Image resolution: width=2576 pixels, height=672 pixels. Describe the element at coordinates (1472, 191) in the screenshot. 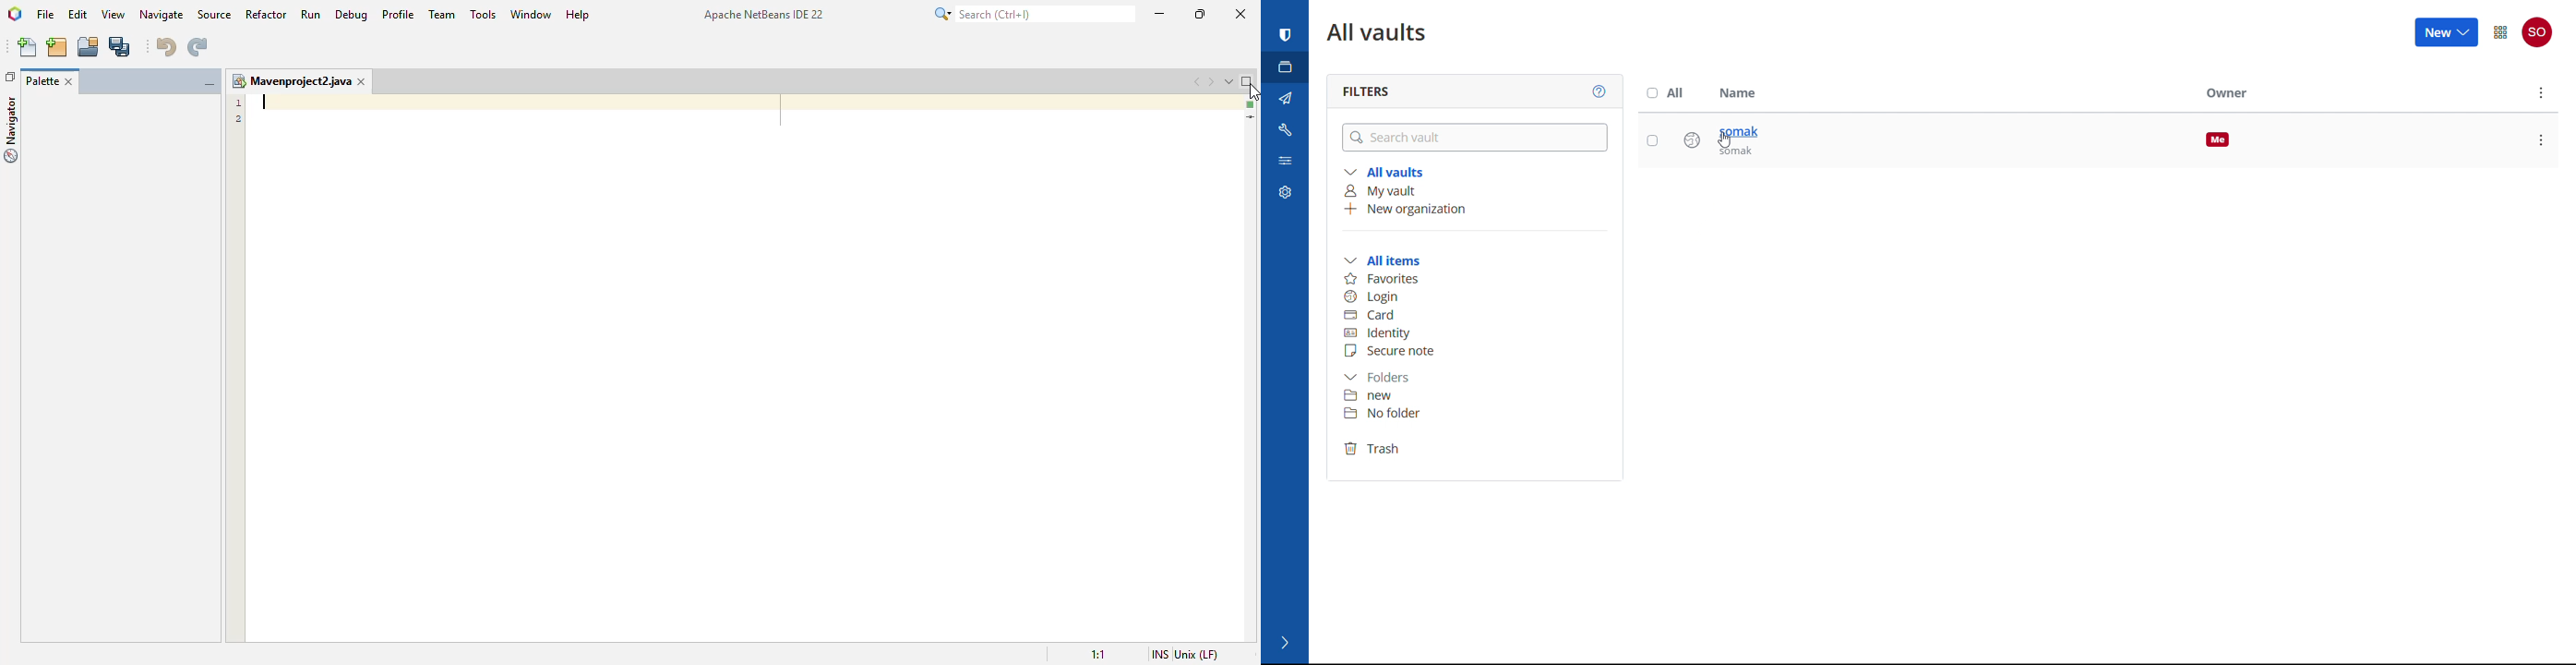

I see `my vault` at that location.